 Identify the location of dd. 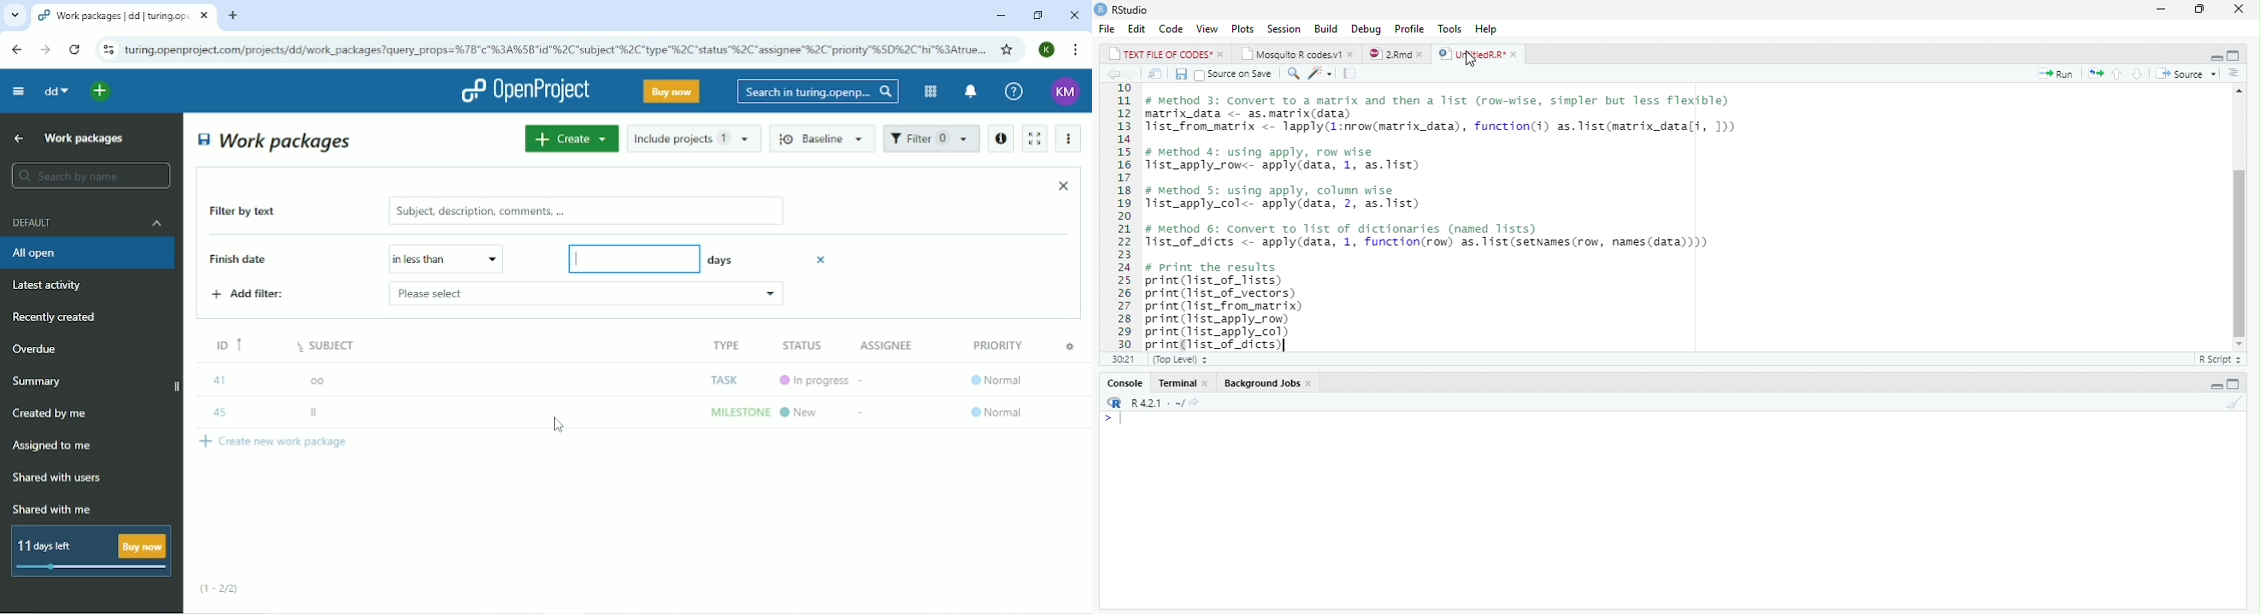
(55, 91).